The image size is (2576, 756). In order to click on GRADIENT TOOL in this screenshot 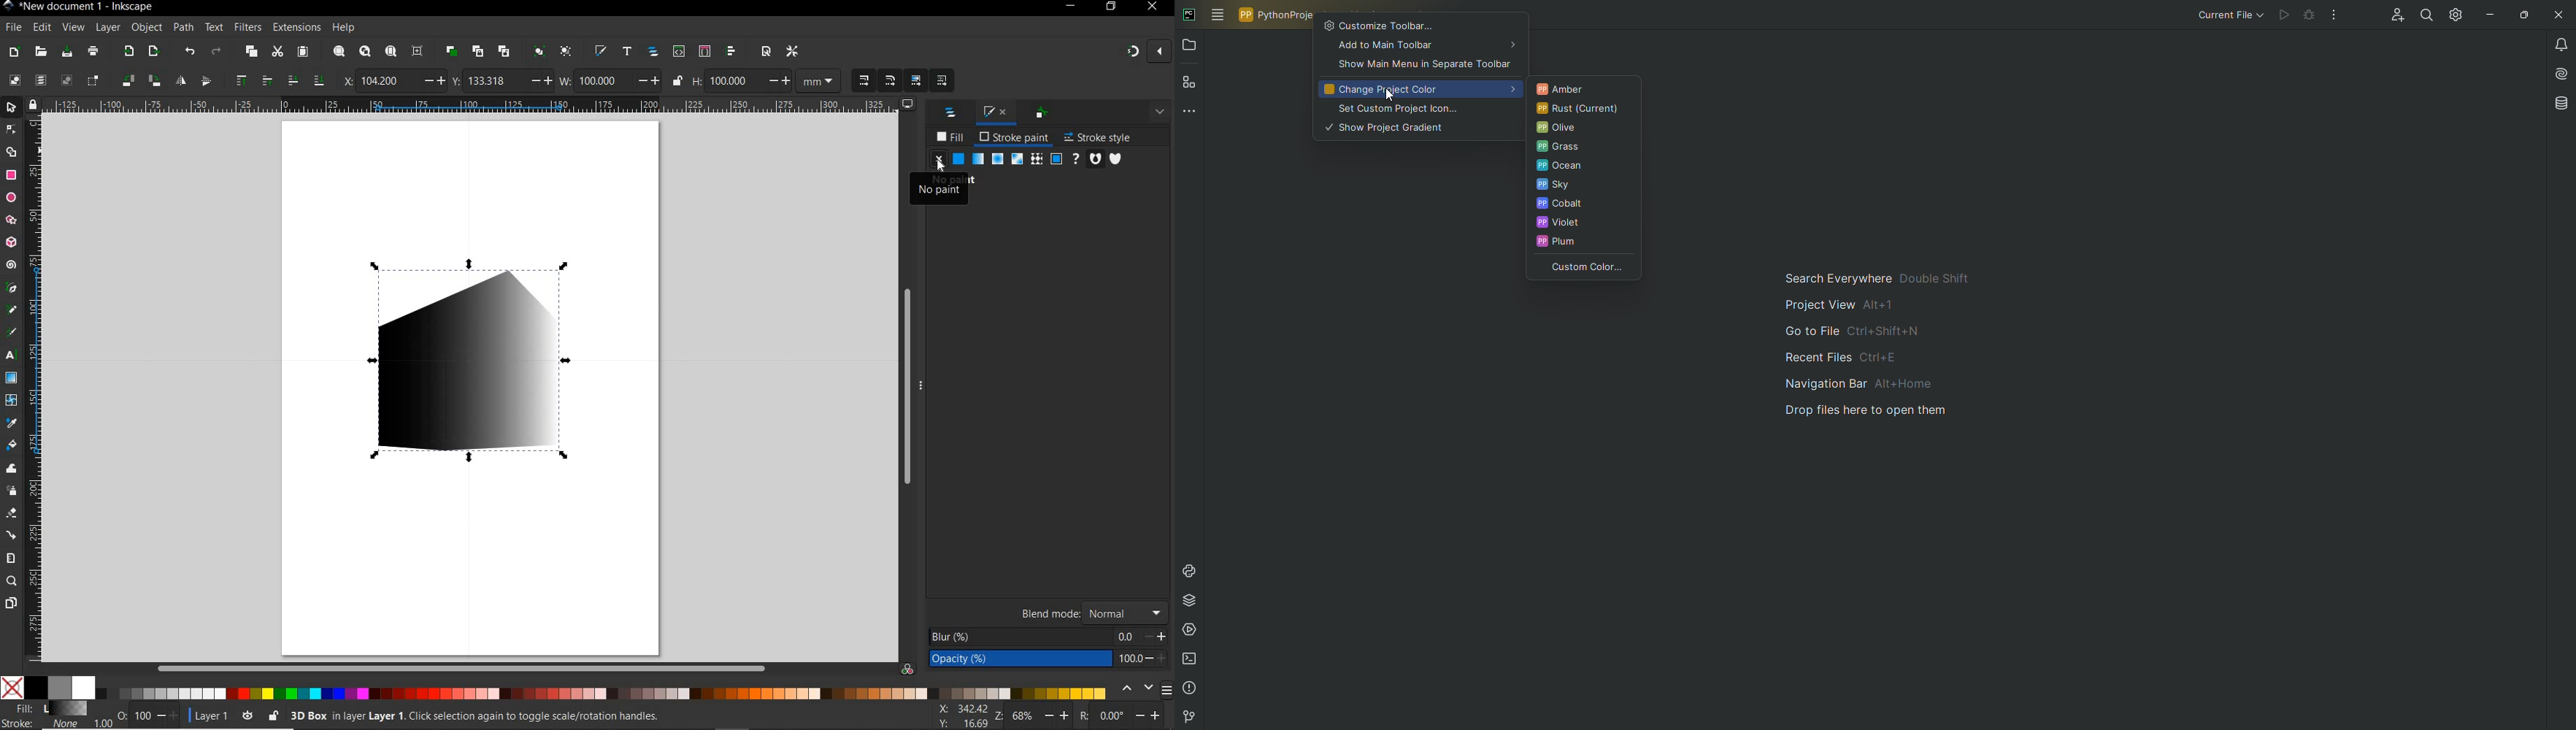, I will do `click(10, 378)`.